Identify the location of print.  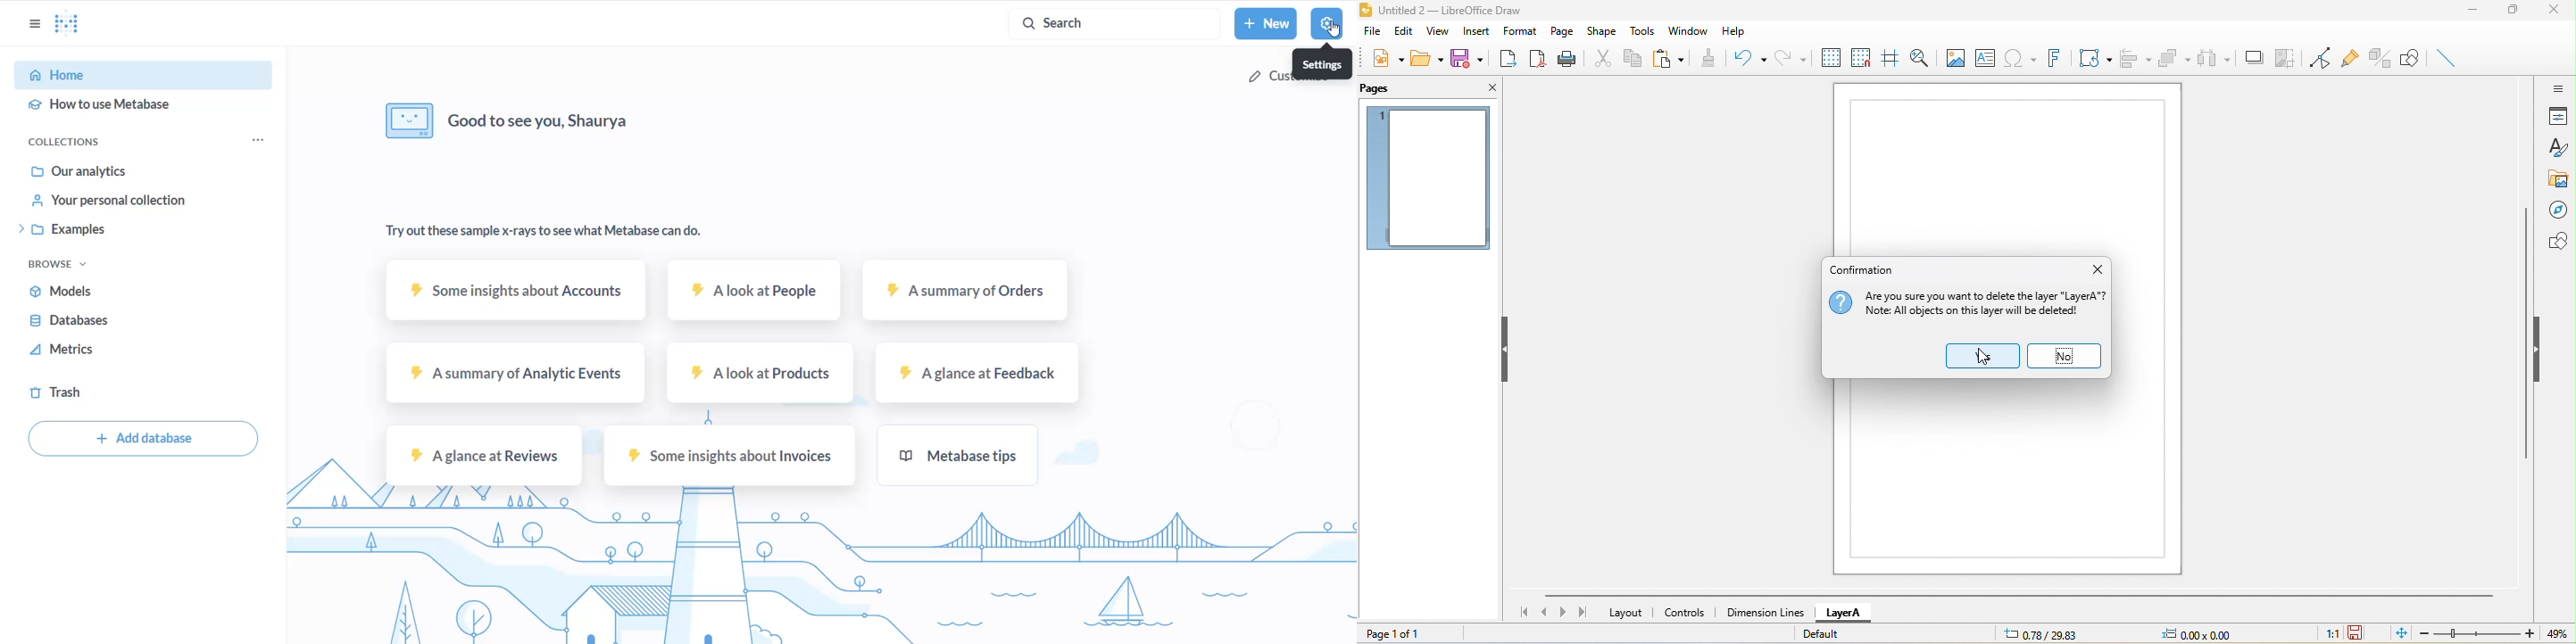
(1566, 57).